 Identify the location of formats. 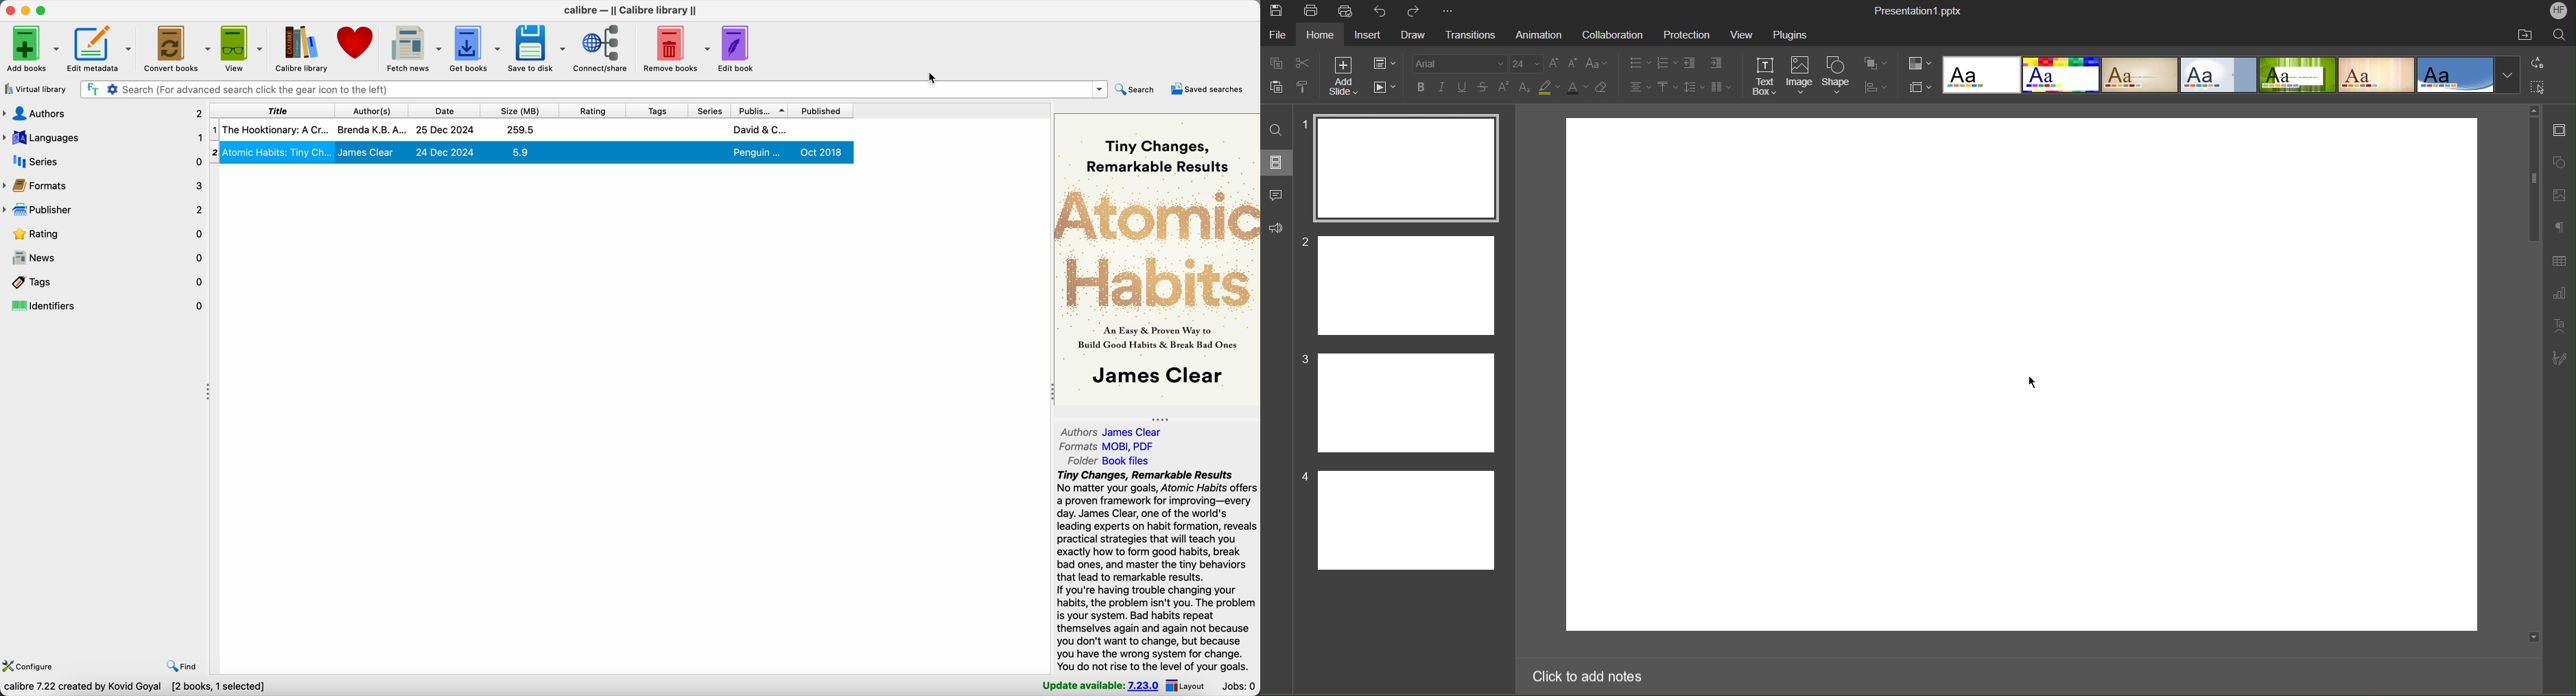
(1110, 446).